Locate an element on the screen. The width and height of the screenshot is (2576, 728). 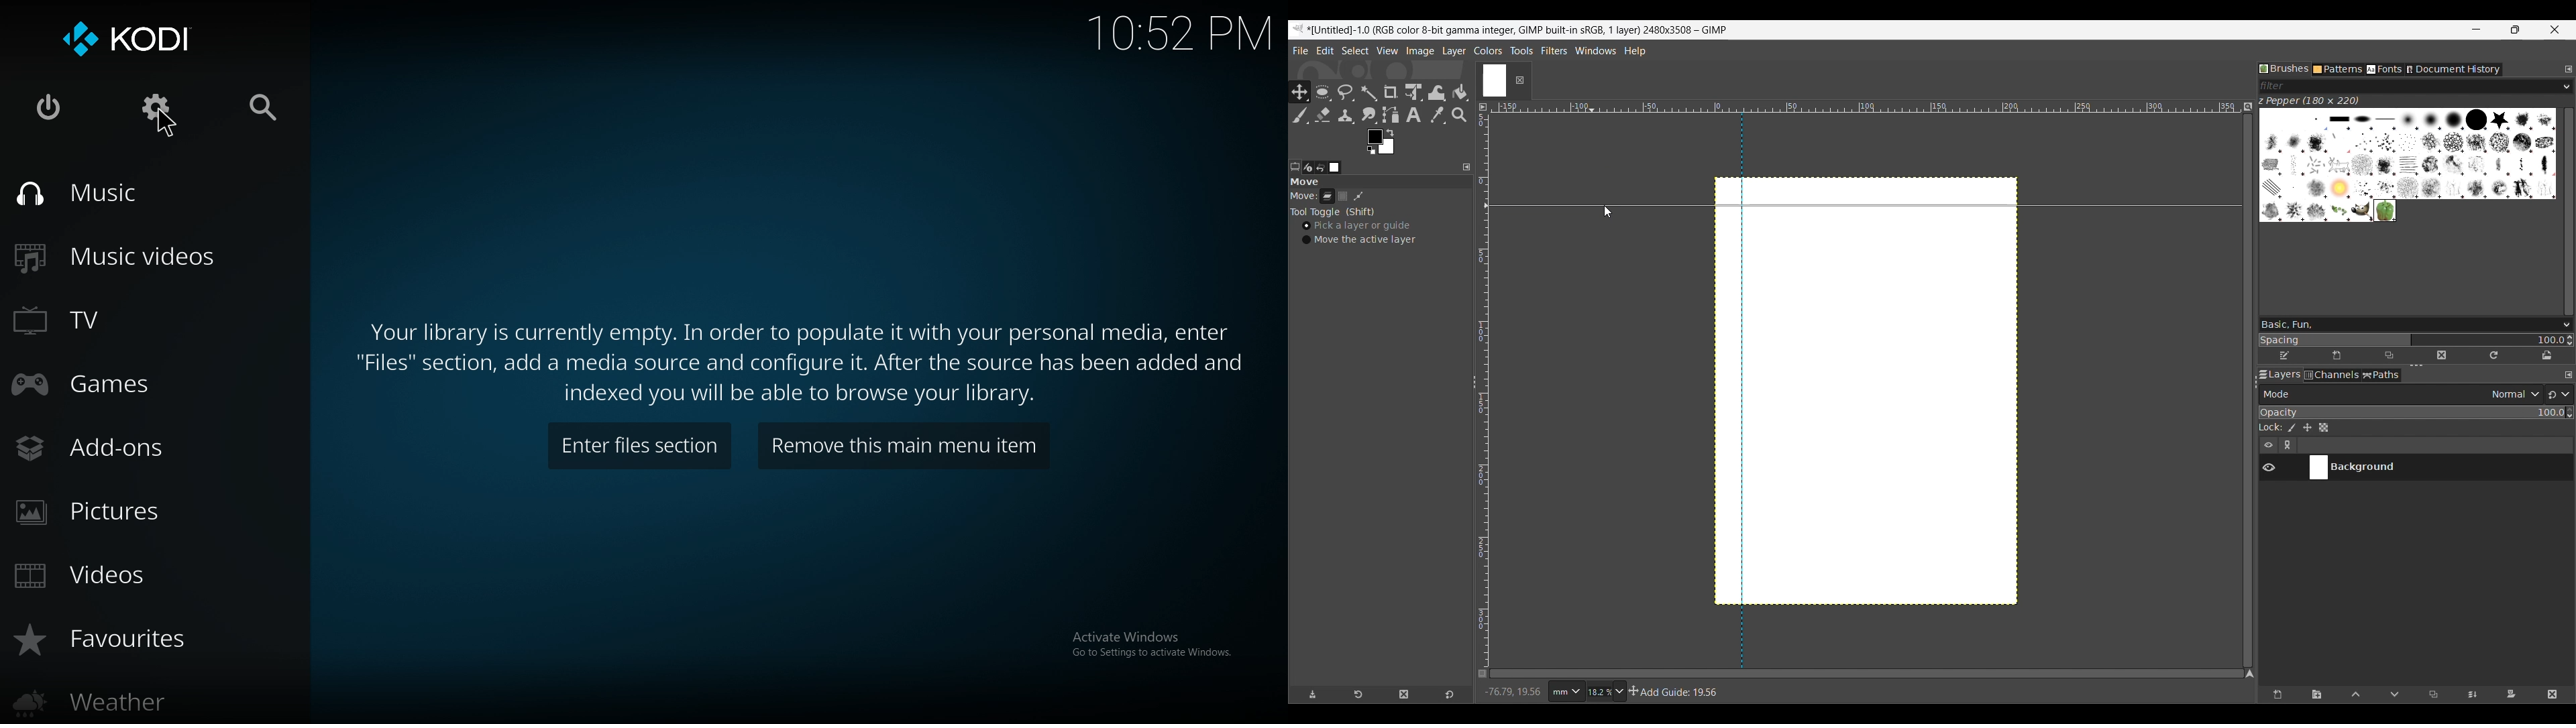
Save tool preset is located at coordinates (1313, 695).